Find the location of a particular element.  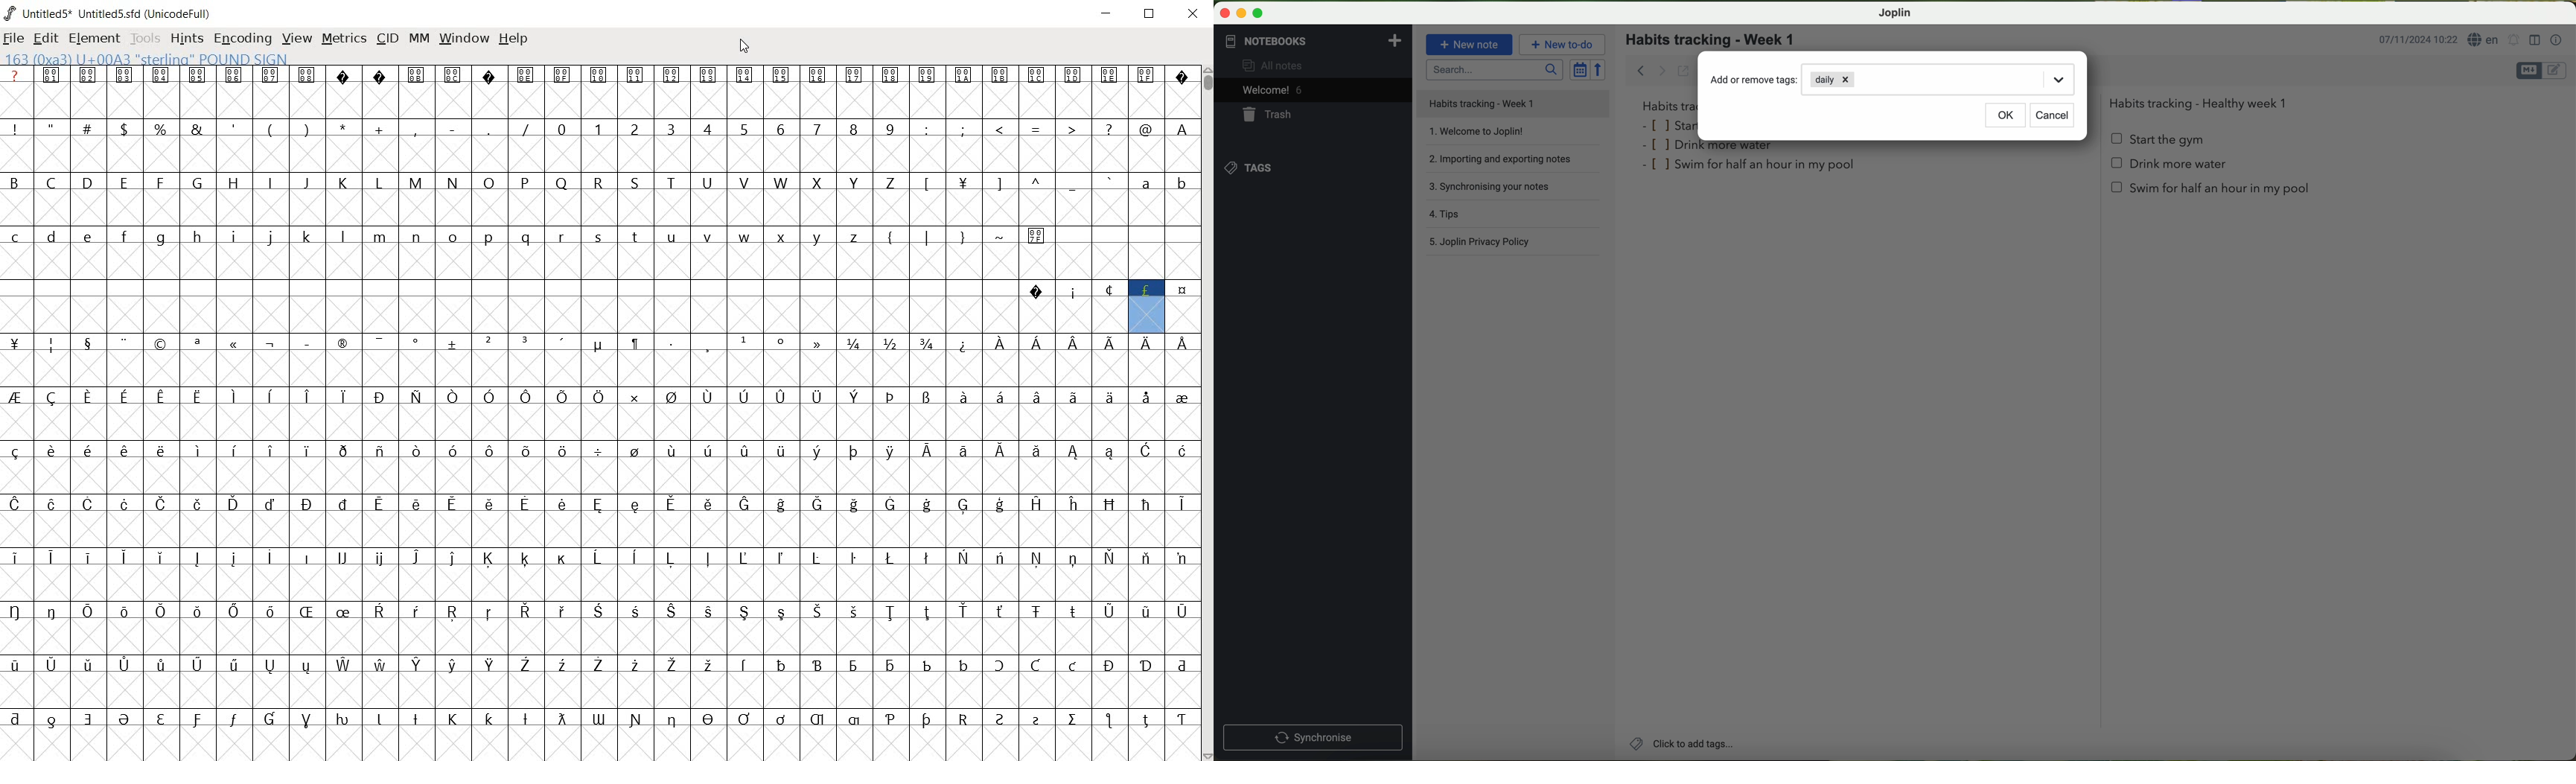

toggle sort order field is located at coordinates (1579, 69).